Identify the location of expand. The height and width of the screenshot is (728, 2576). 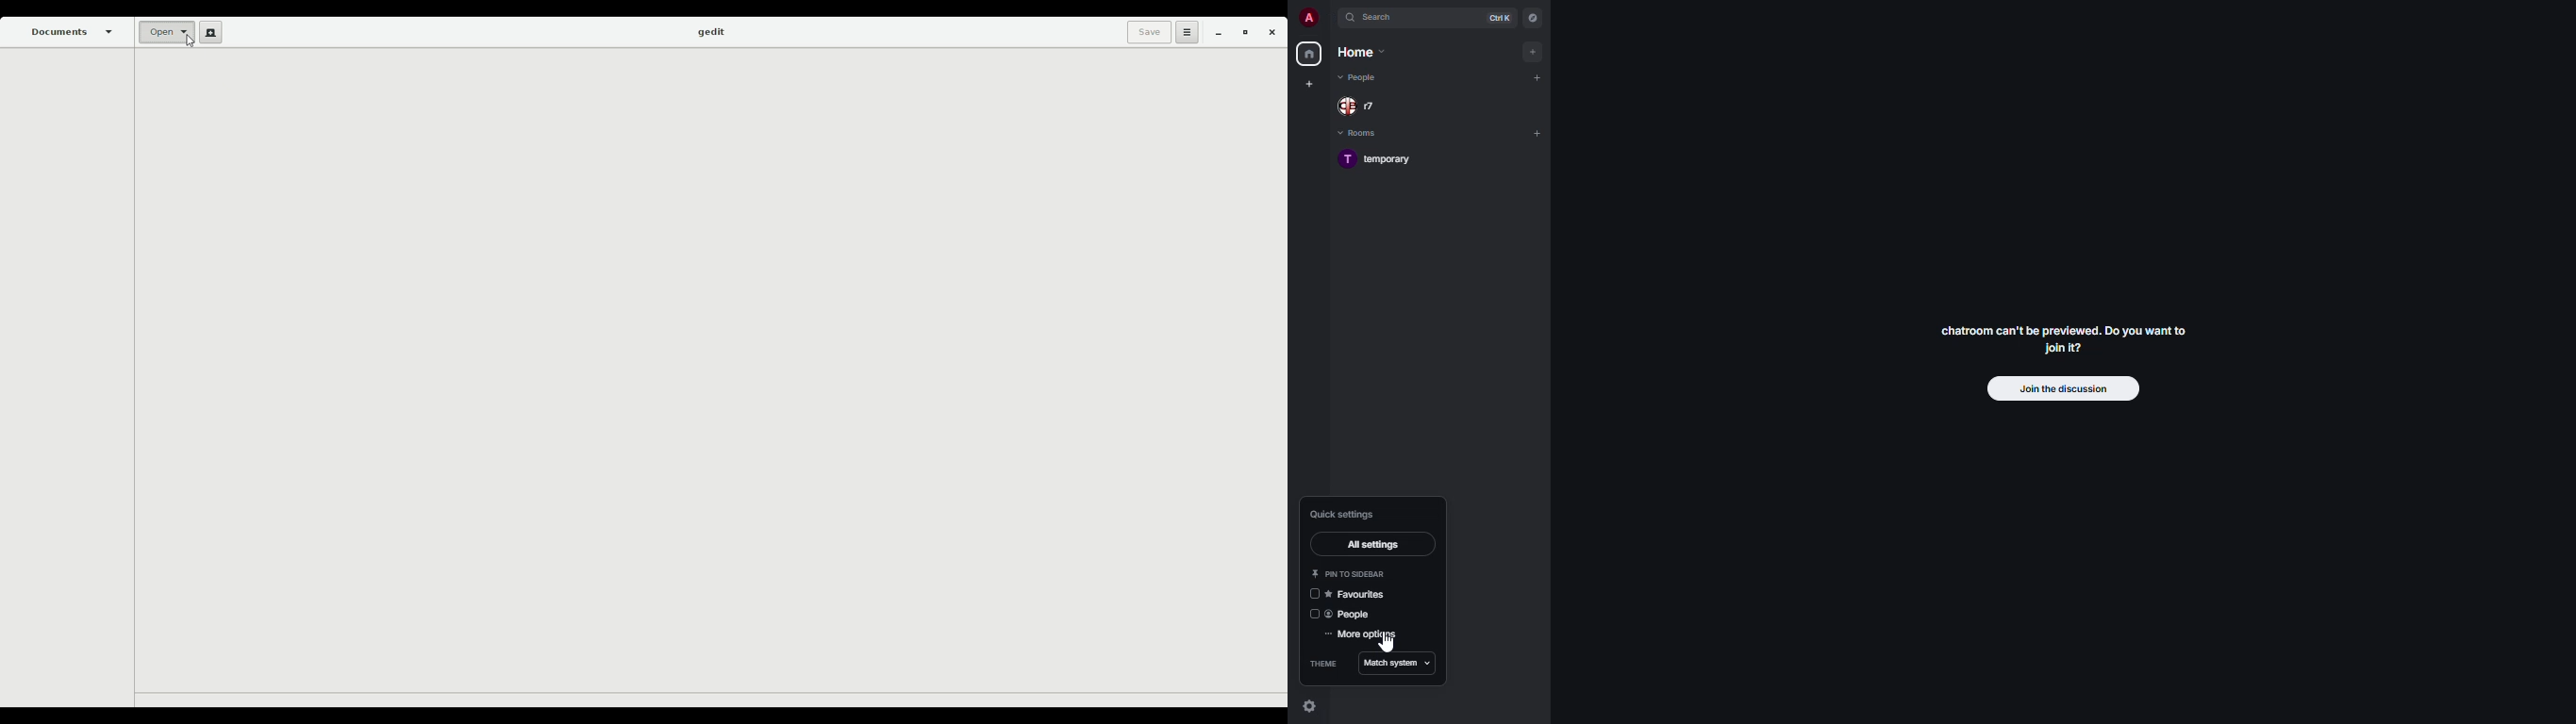
(1330, 19).